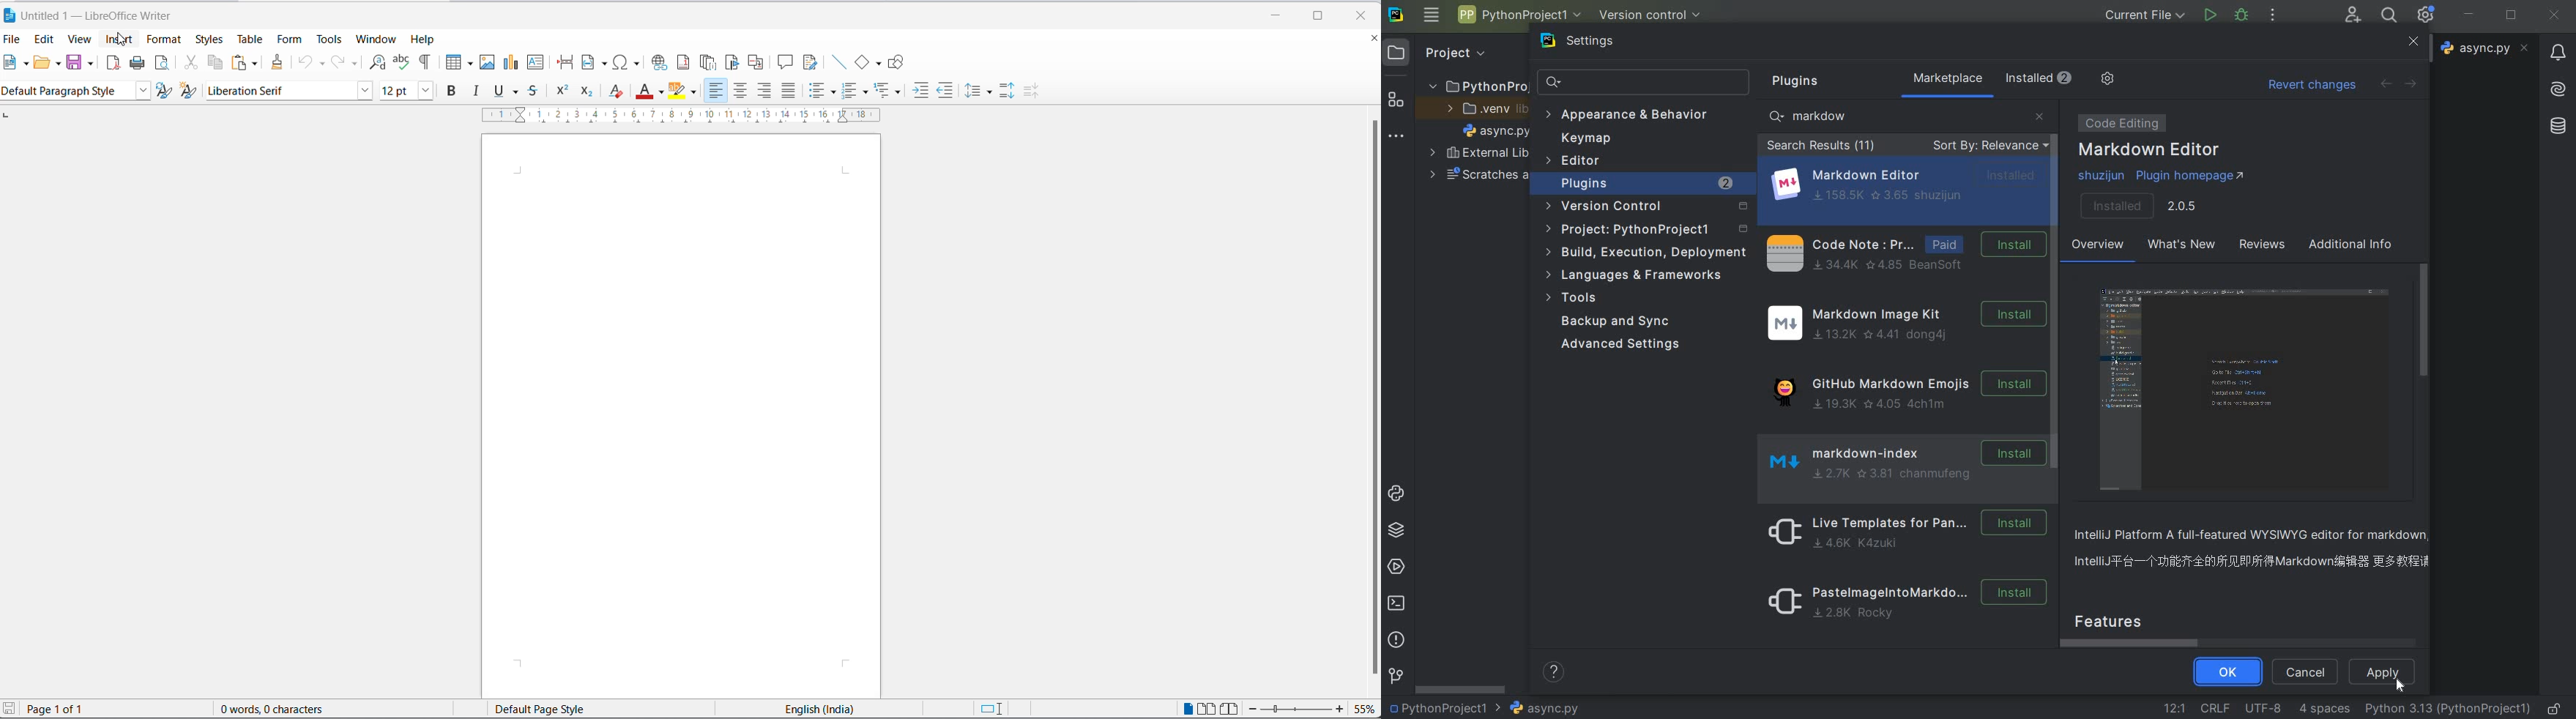 This screenshot has height=728, width=2576. Describe the element at coordinates (680, 414) in the screenshot. I see `page` at that location.